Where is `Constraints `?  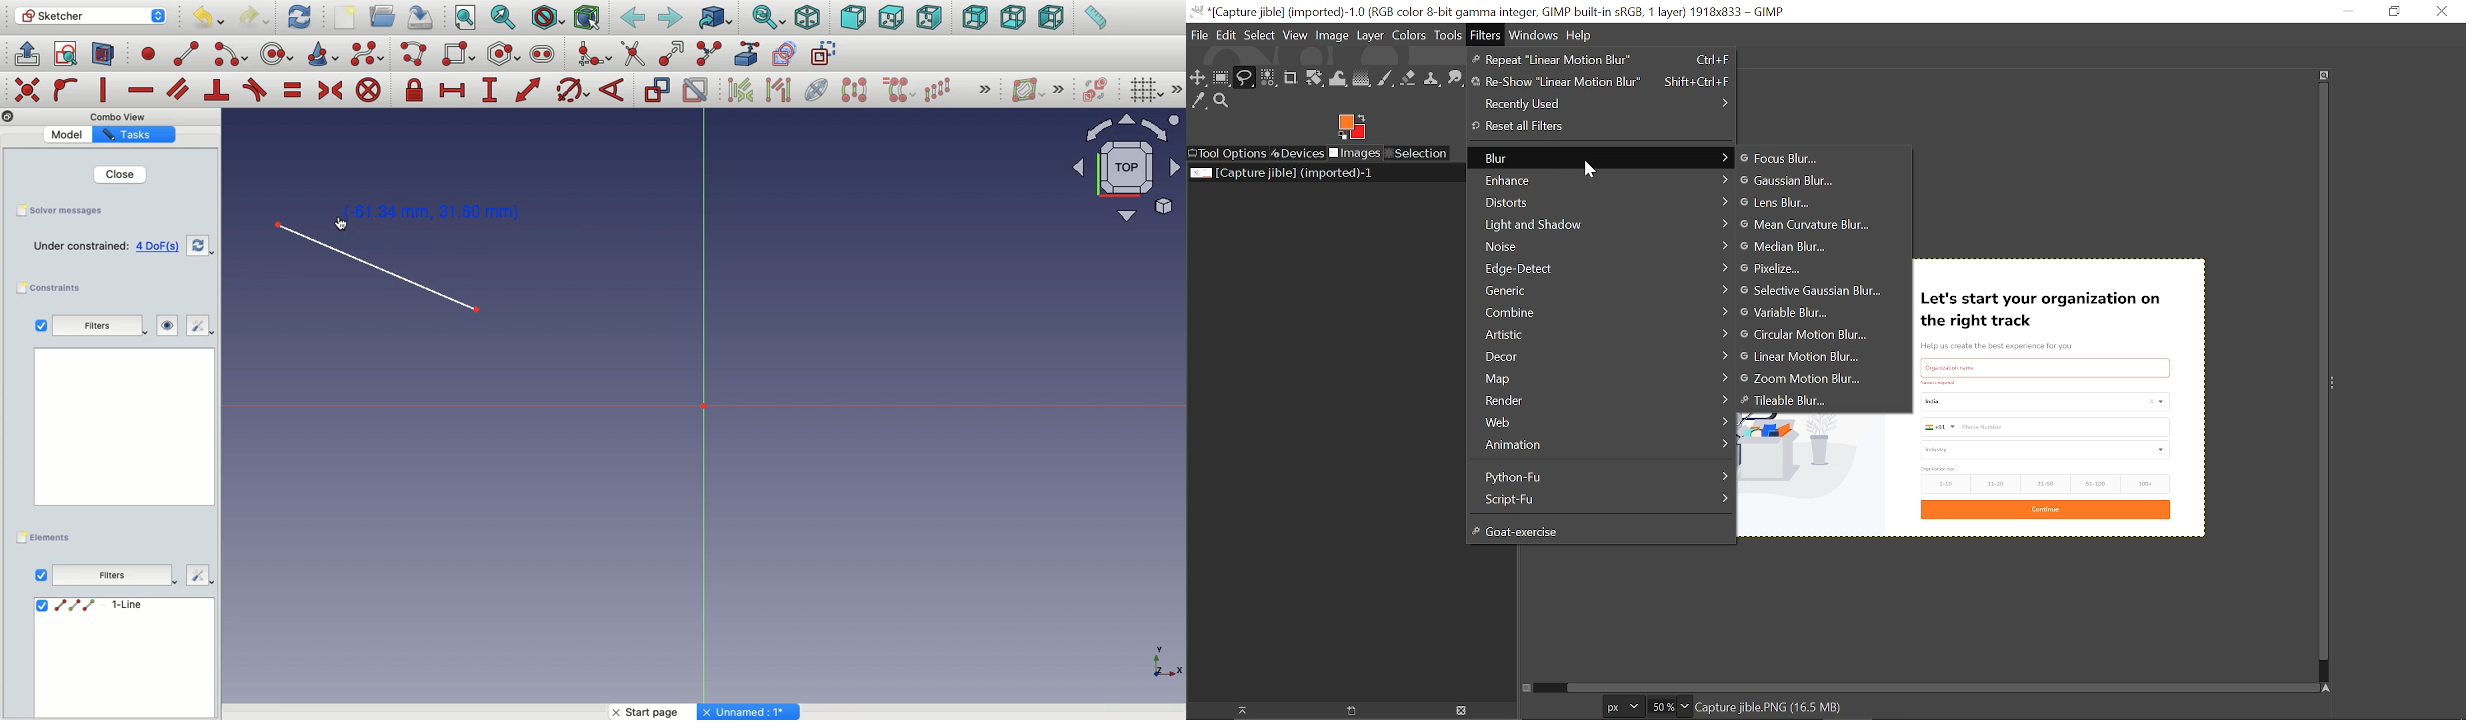
Constraints  is located at coordinates (53, 288).